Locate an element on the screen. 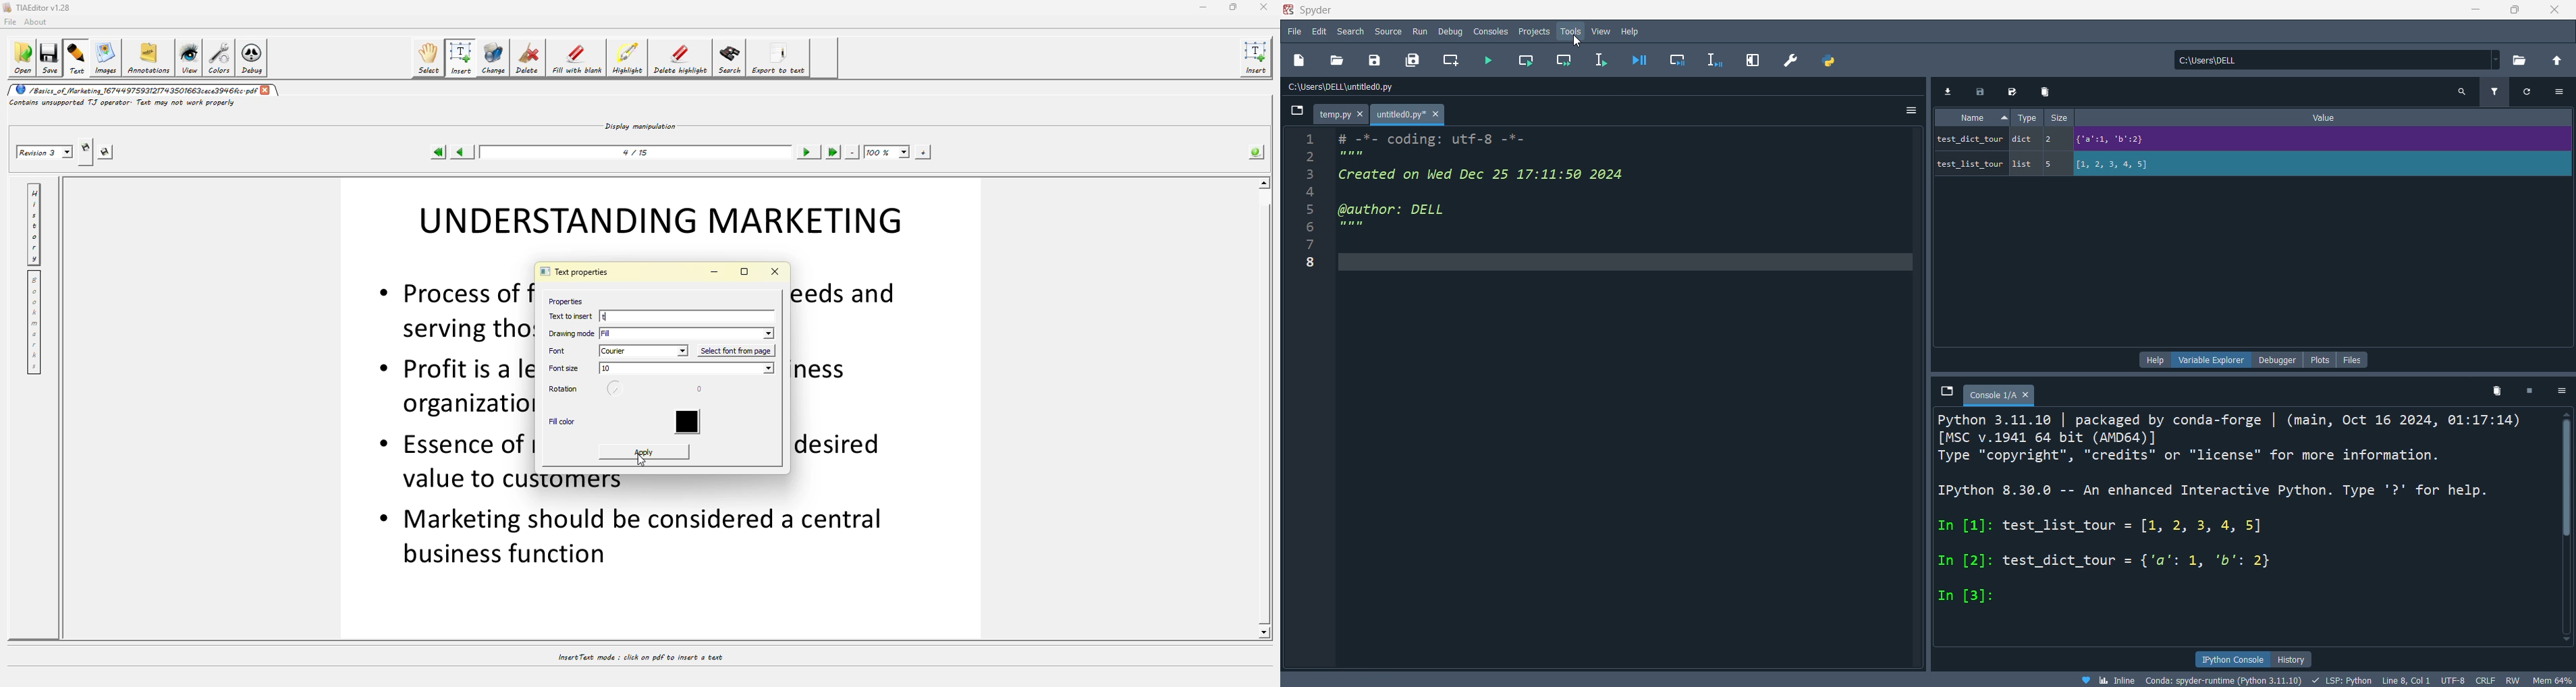 The image size is (2576, 700). exit kernel is located at coordinates (2531, 391).